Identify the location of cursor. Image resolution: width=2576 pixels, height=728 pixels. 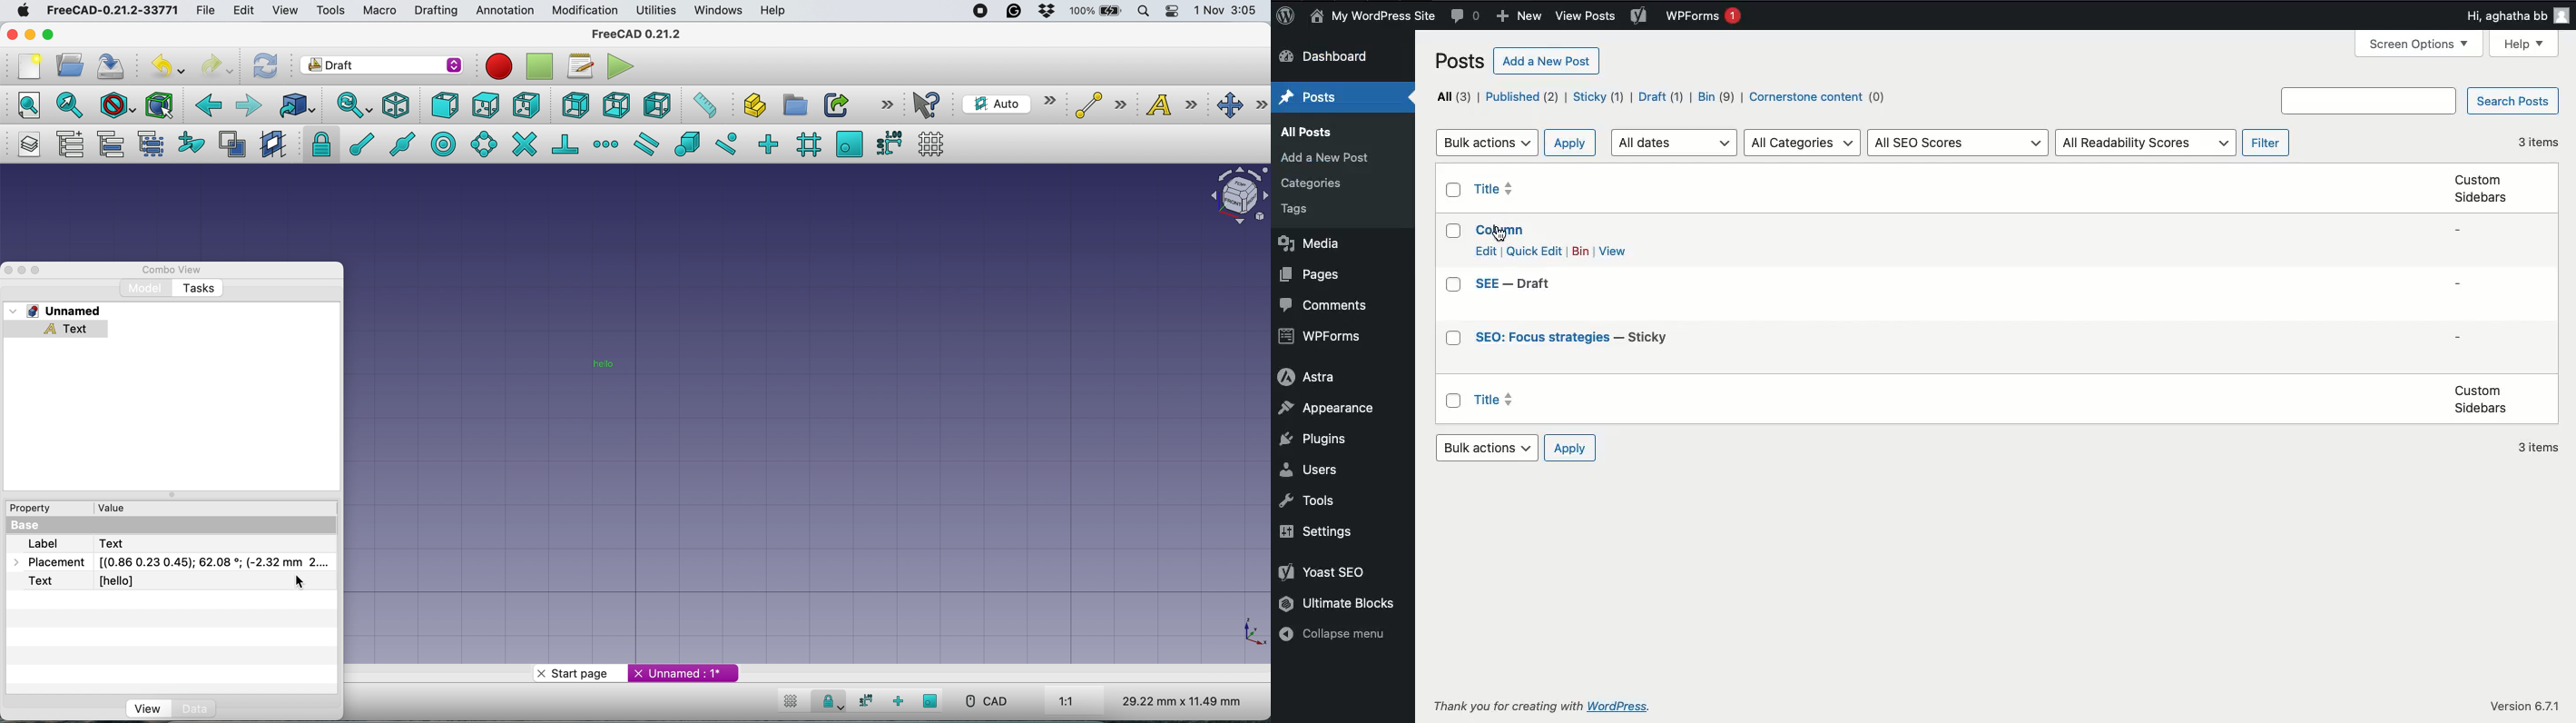
(297, 582).